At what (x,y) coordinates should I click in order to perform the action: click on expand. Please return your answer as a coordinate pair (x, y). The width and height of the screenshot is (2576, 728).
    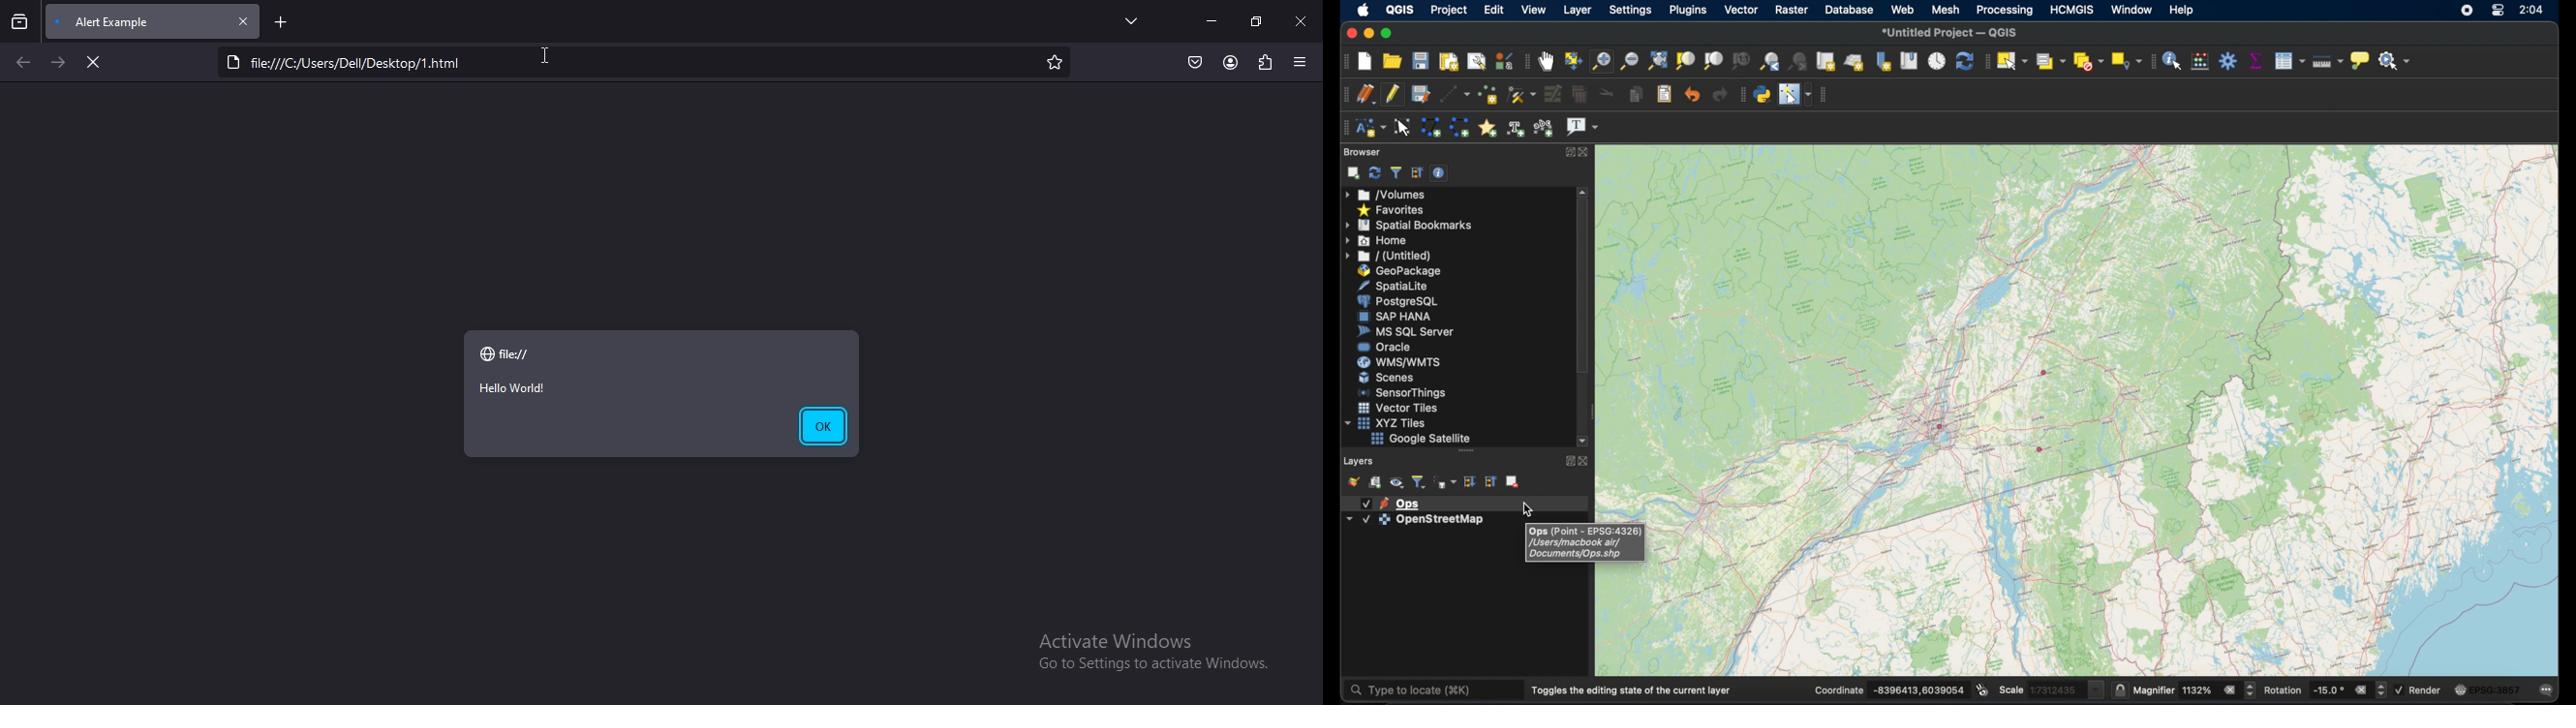
    Looking at the image, I should click on (1568, 462).